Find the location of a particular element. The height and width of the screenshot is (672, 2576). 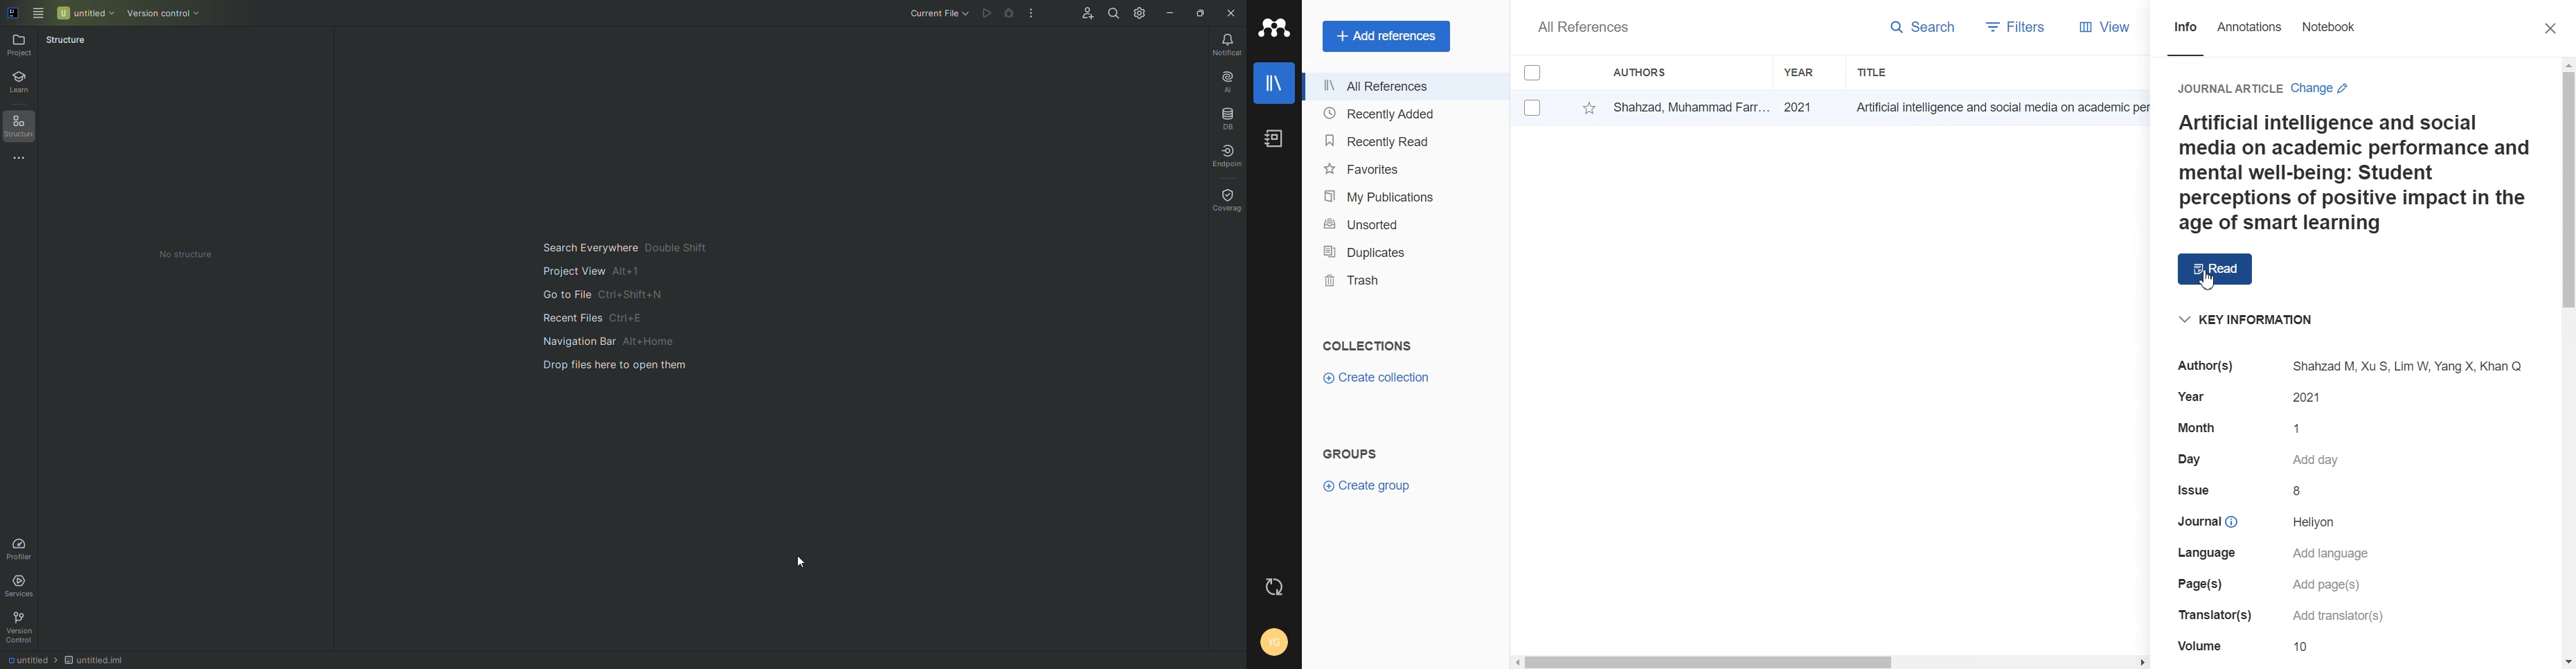

Application logo is located at coordinates (16, 16).